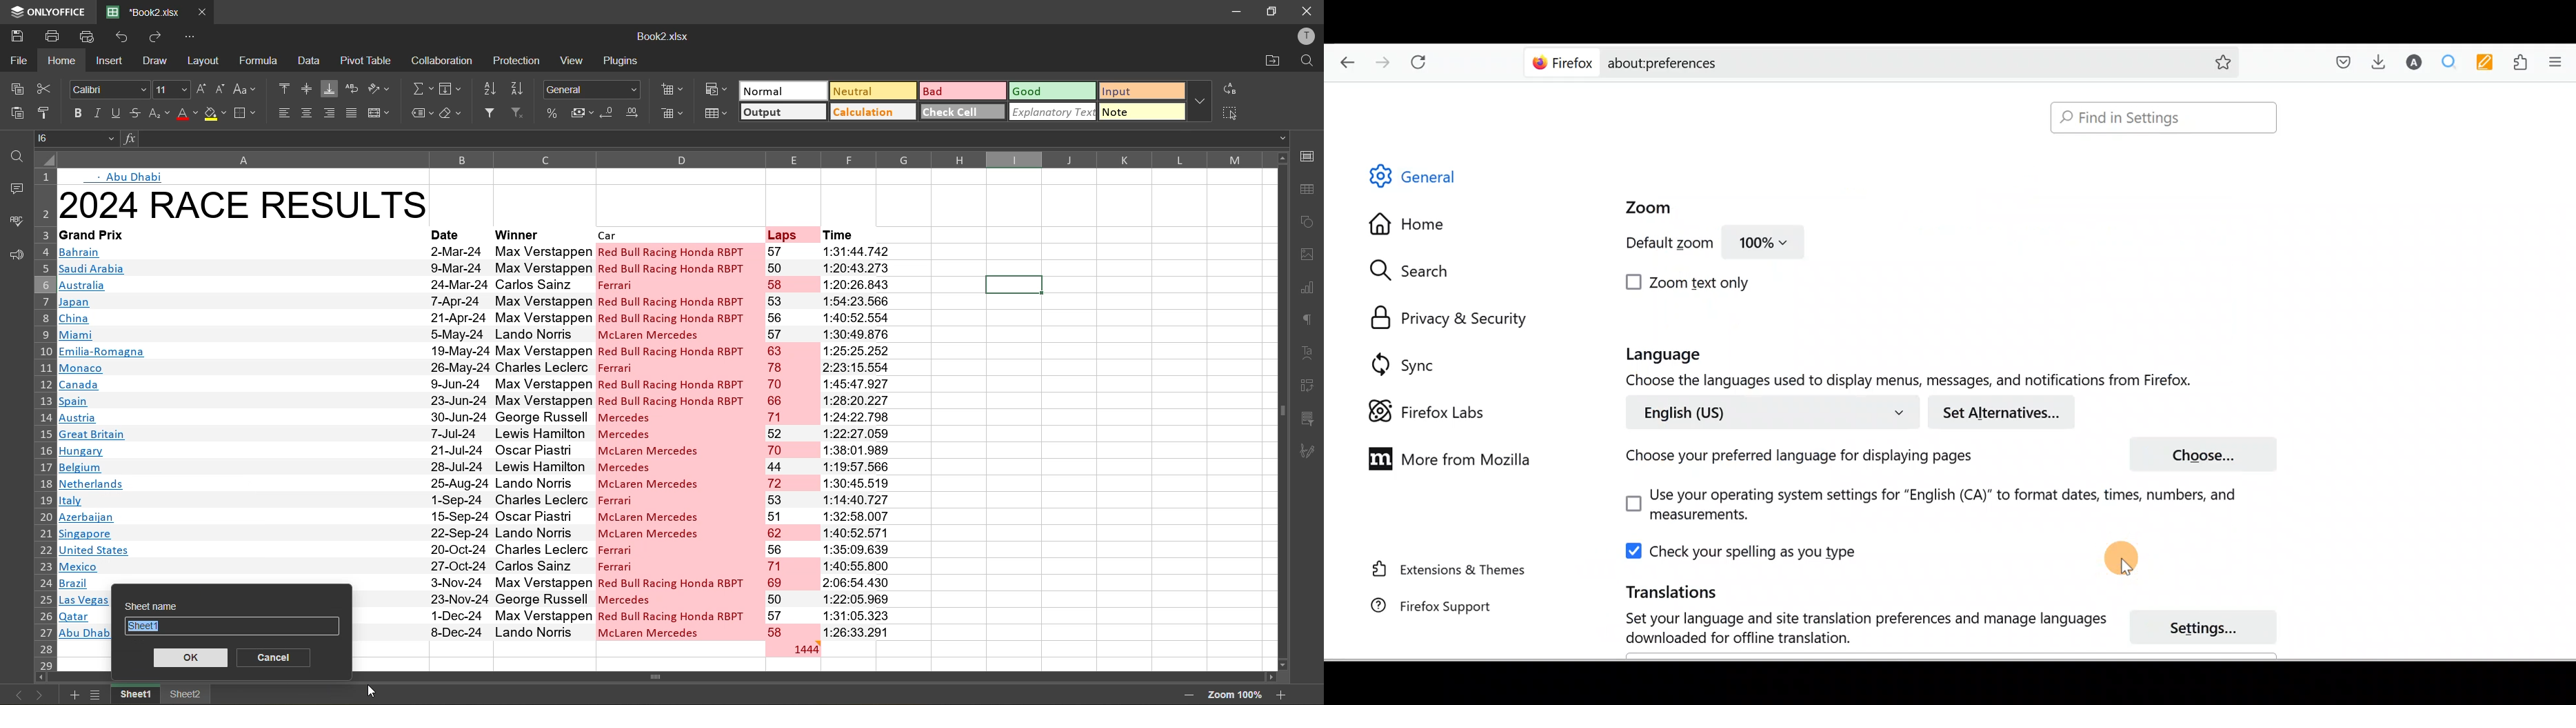  Describe the element at coordinates (686, 676) in the screenshot. I see `scroll bar` at that location.